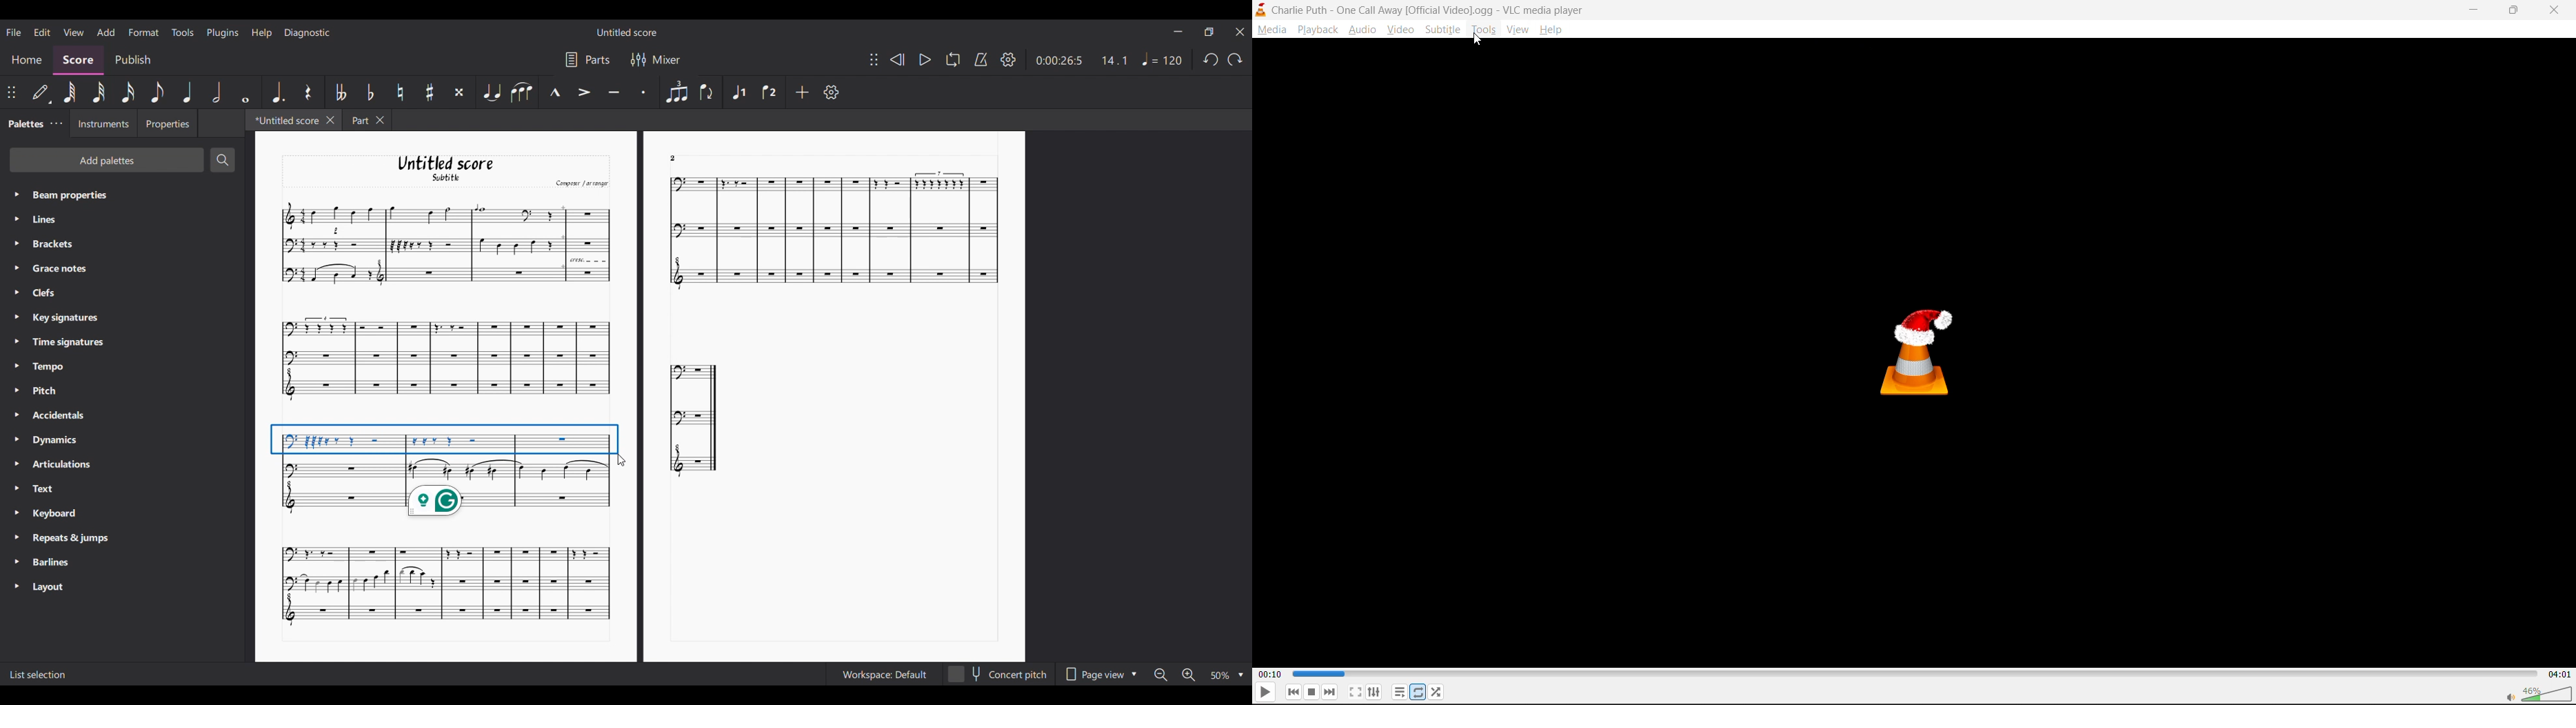  I want to click on 64th note, so click(70, 92).